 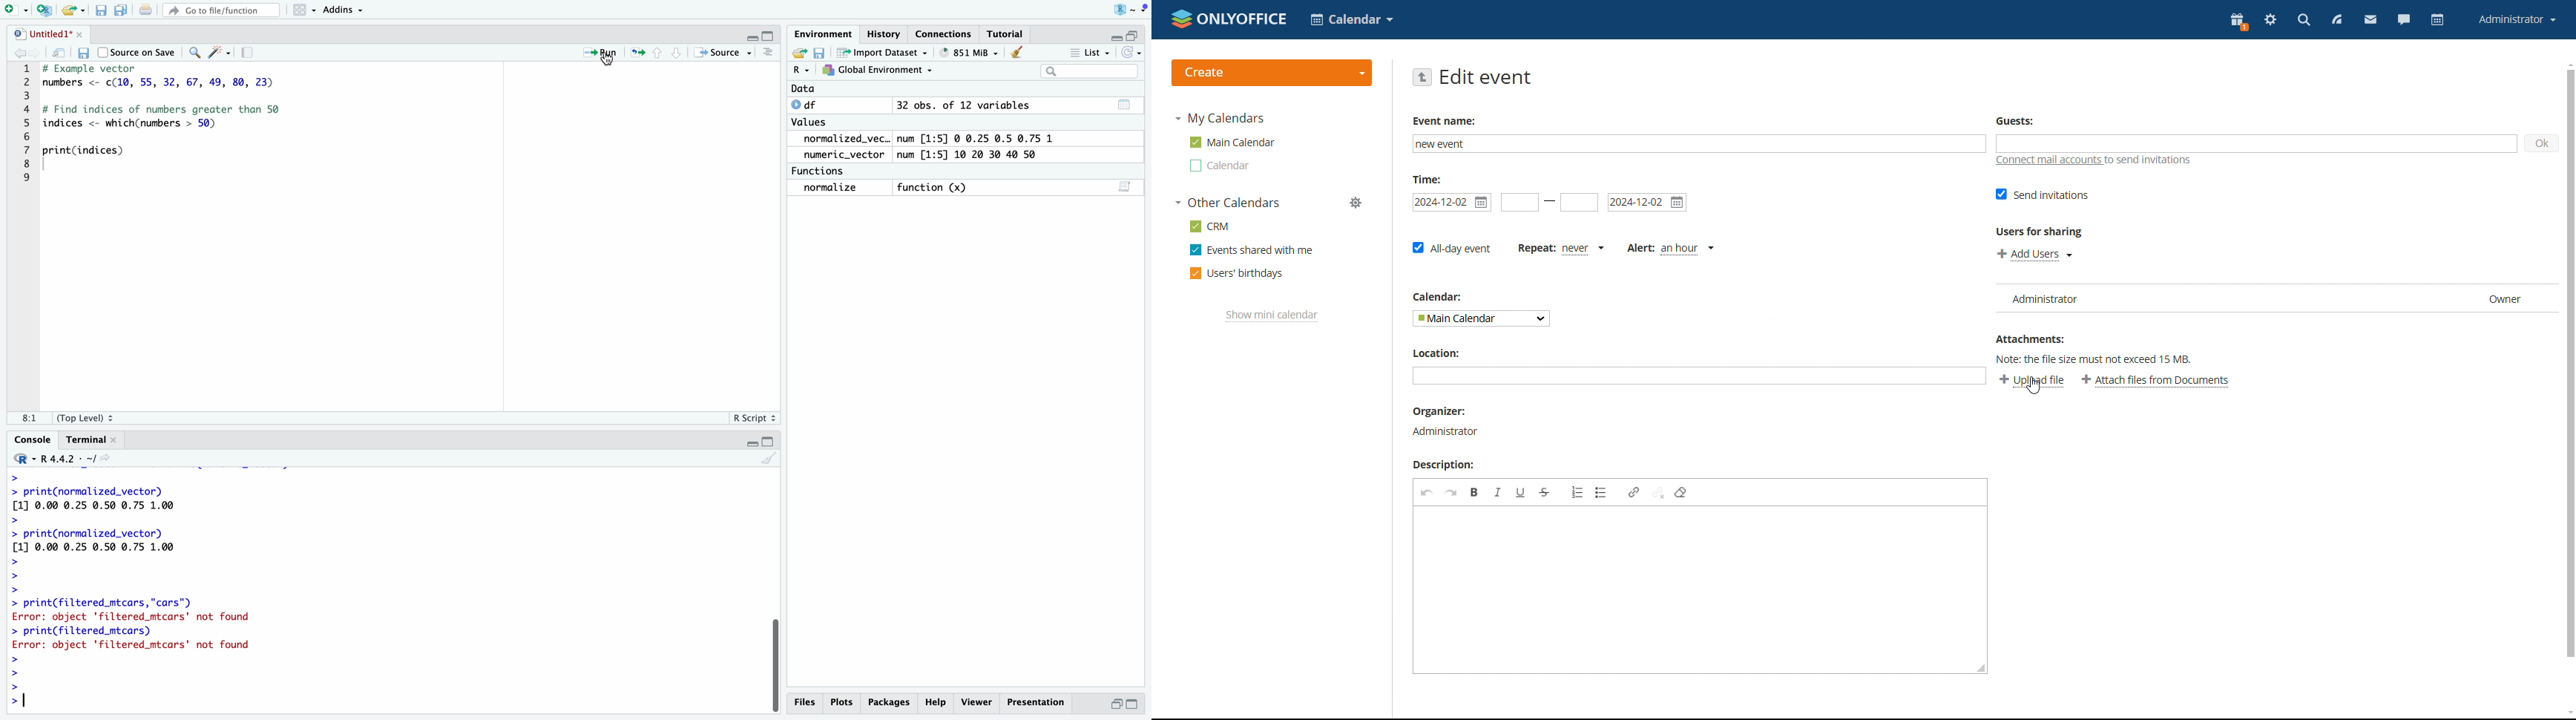 I want to click on MENU, so click(x=1144, y=10).